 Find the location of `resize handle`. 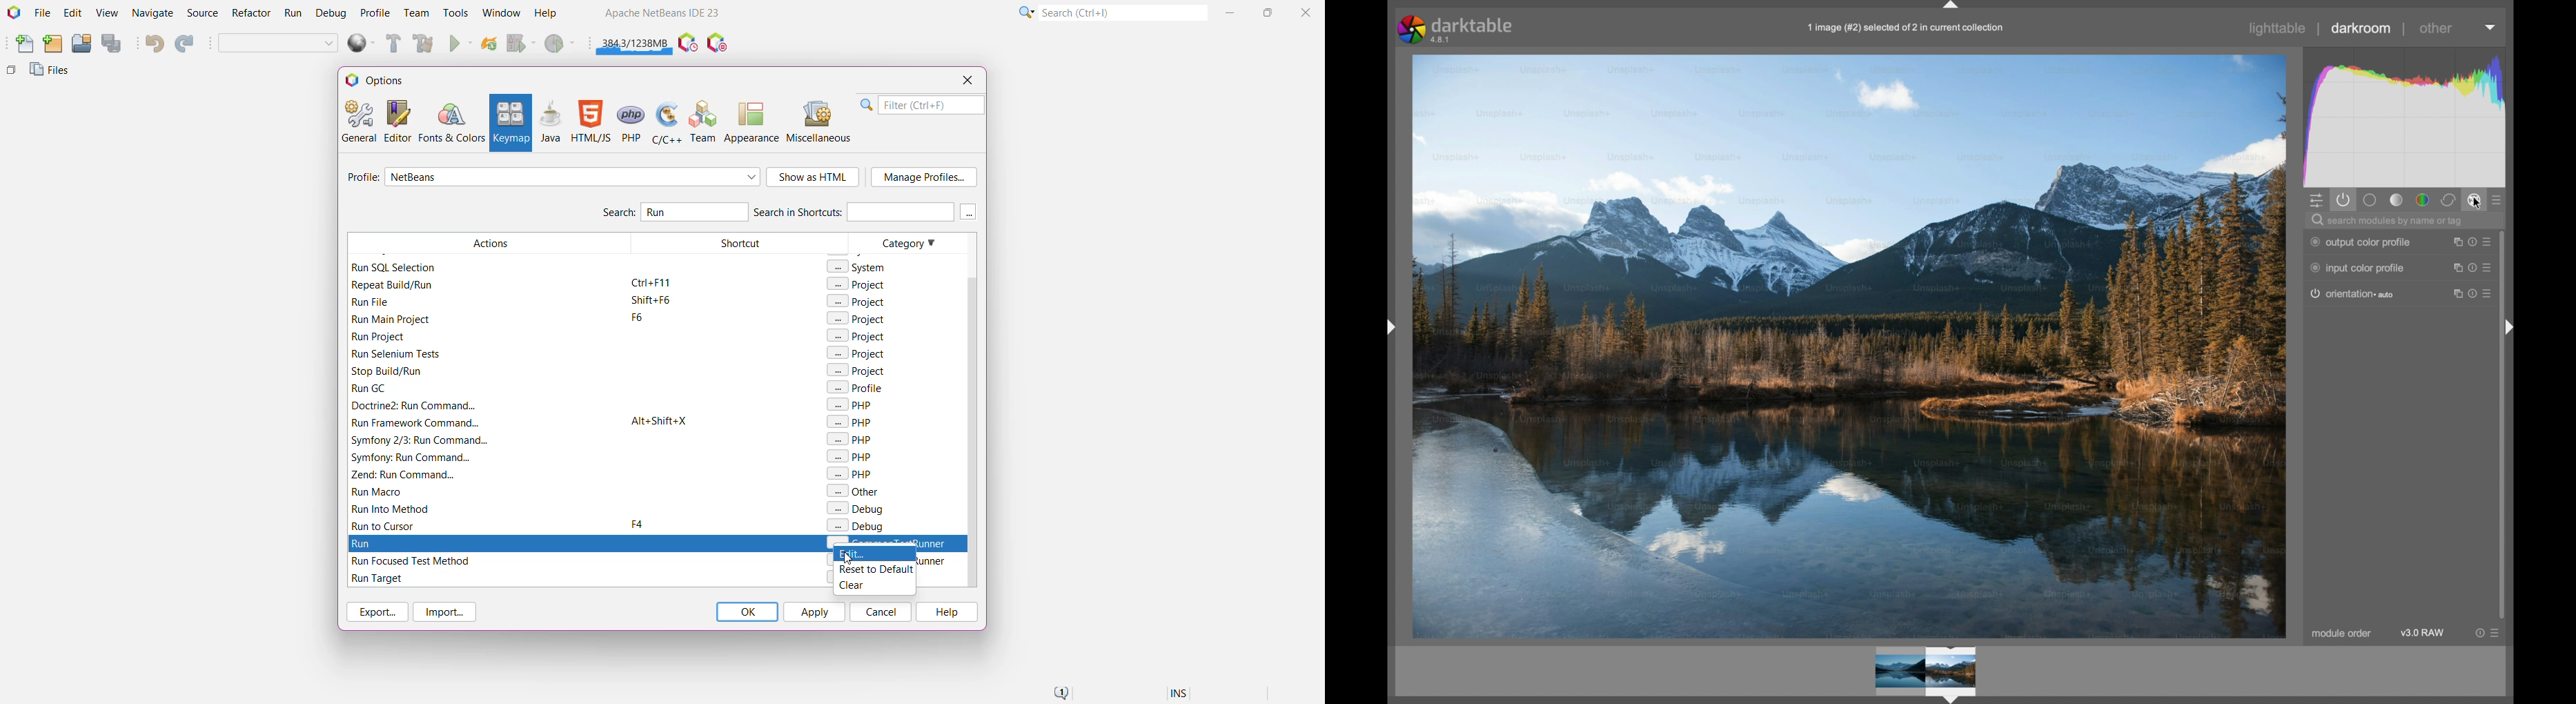

resize handle is located at coordinates (2490, 267).